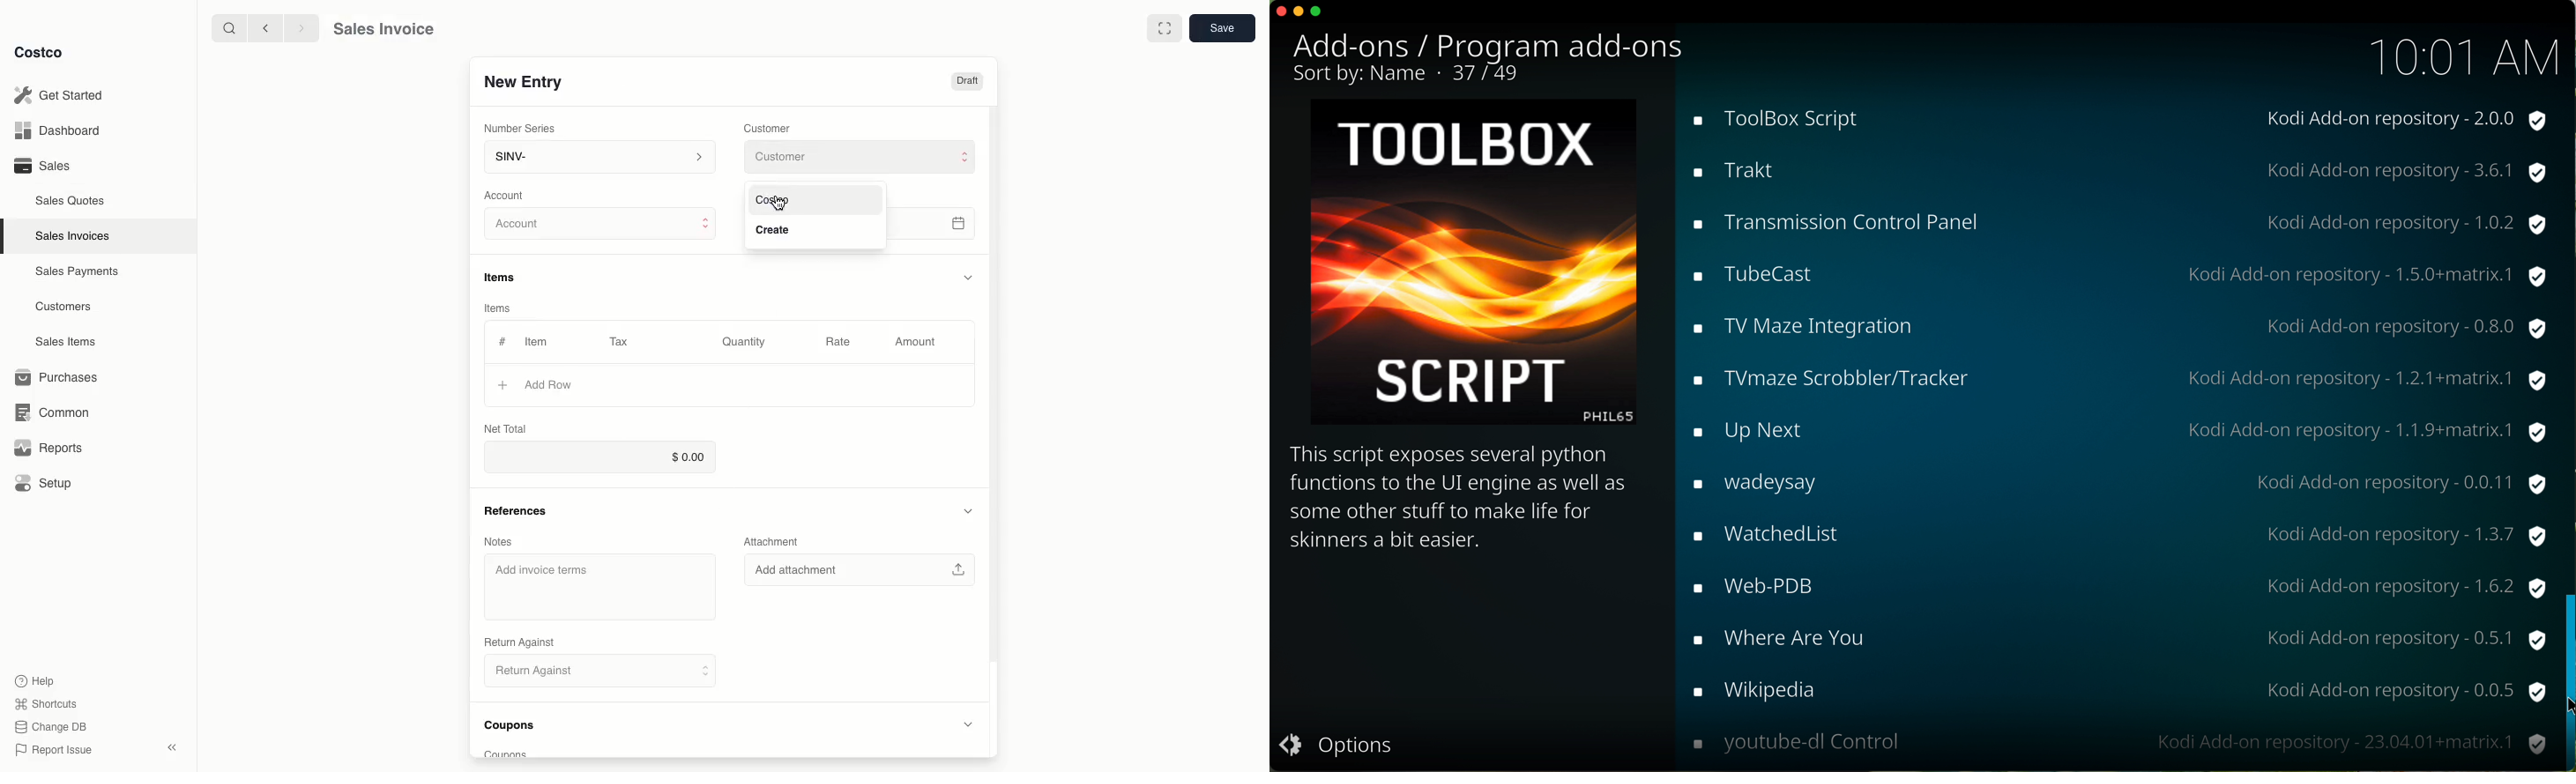 The height and width of the screenshot is (784, 2576). Describe the element at coordinates (41, 165) in the screenshot. I see `Sales` at that location.